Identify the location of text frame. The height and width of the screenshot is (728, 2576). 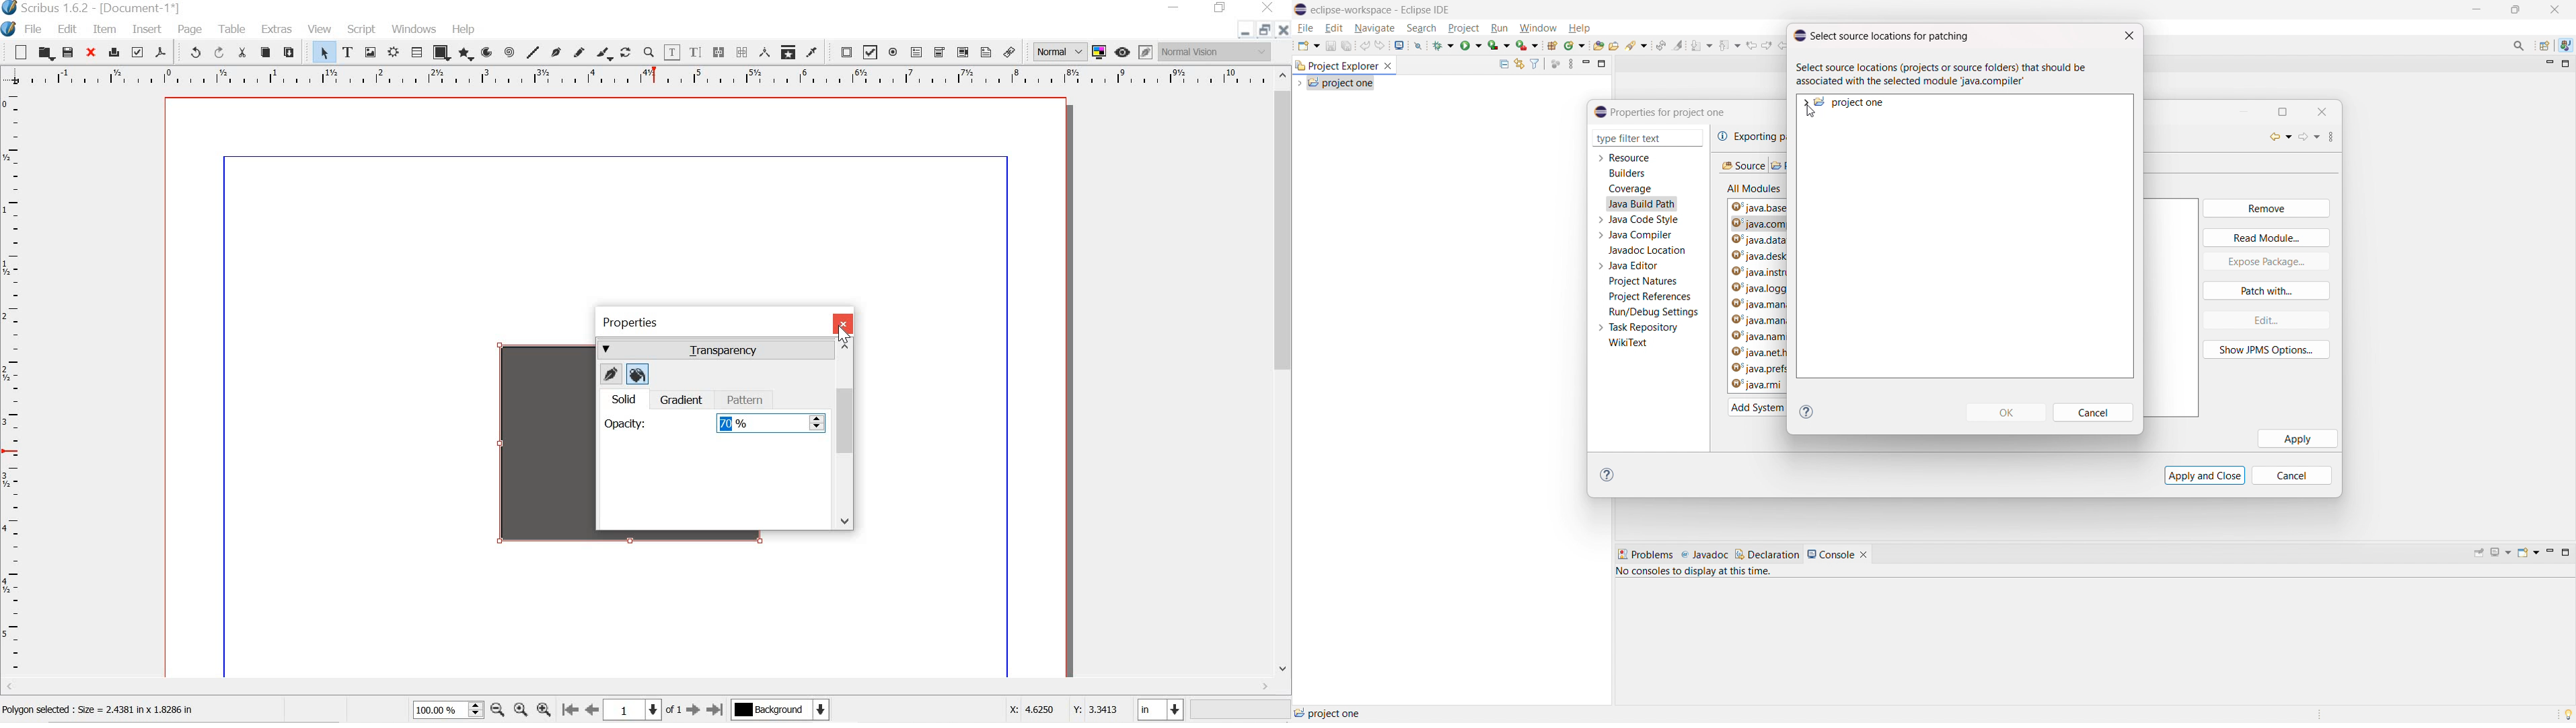
(348, 51).